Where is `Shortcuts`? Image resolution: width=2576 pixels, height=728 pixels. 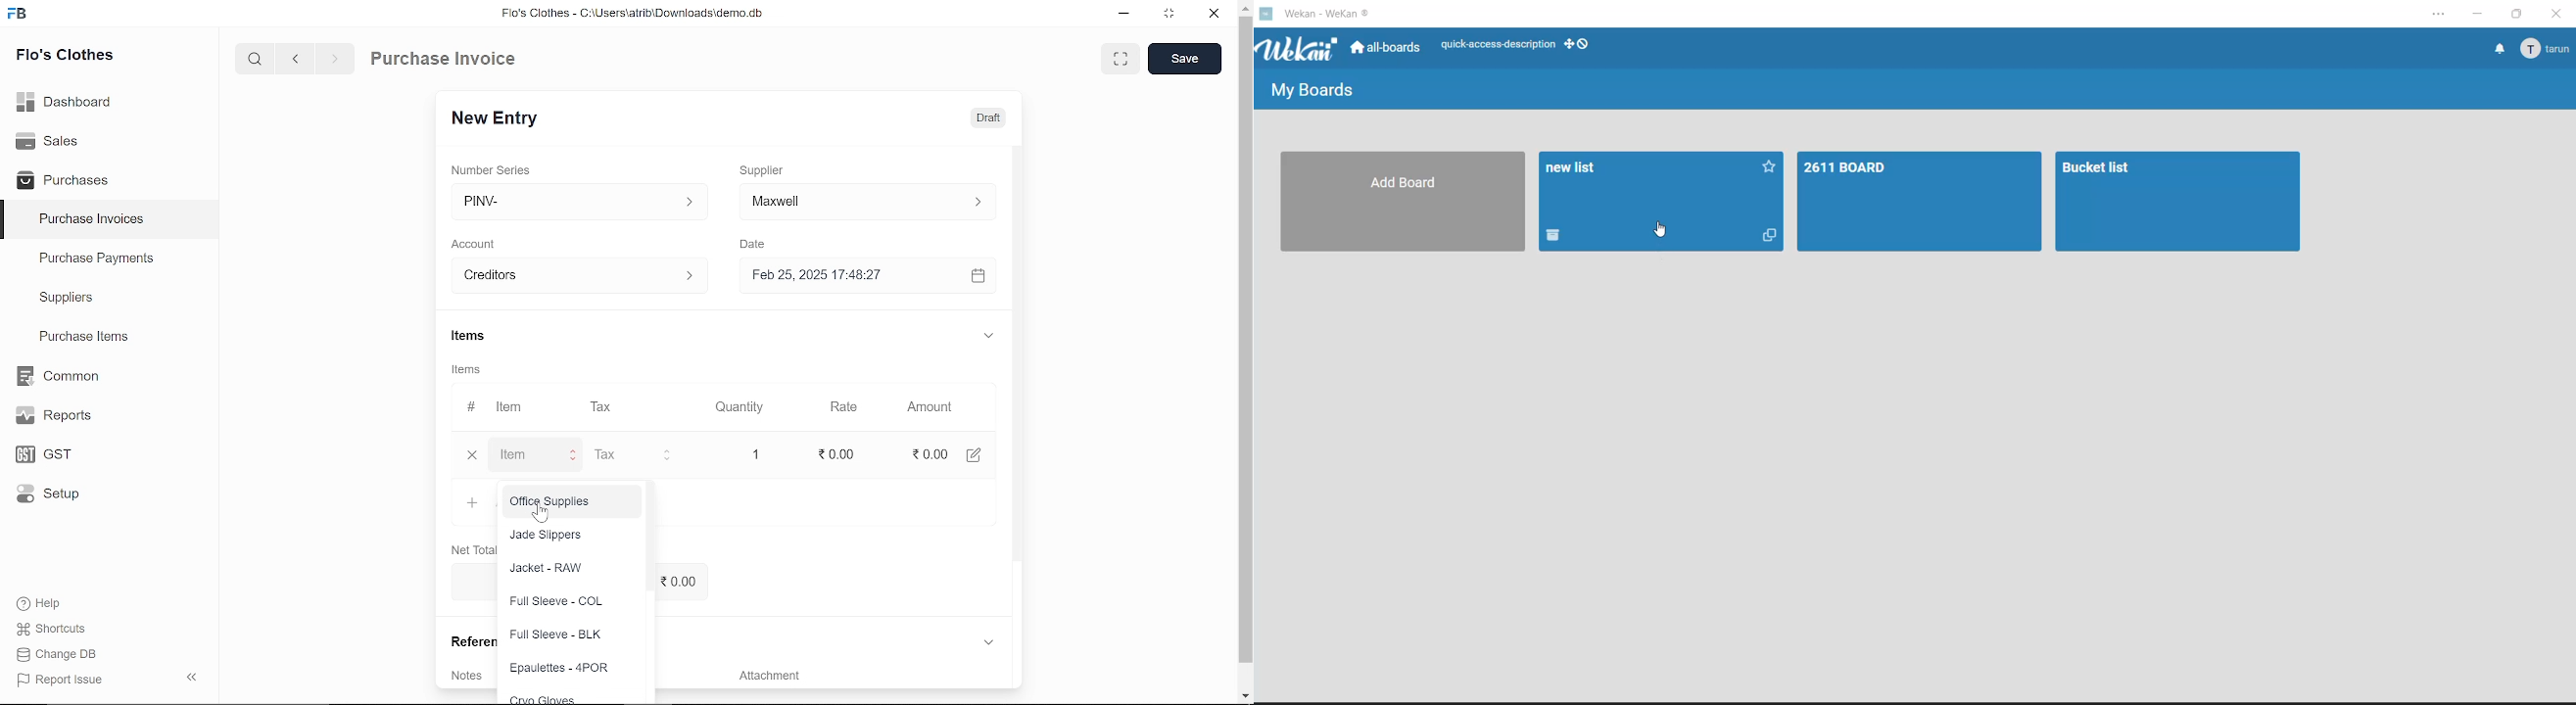
Shortcuts is located at coordinates (48, 630).